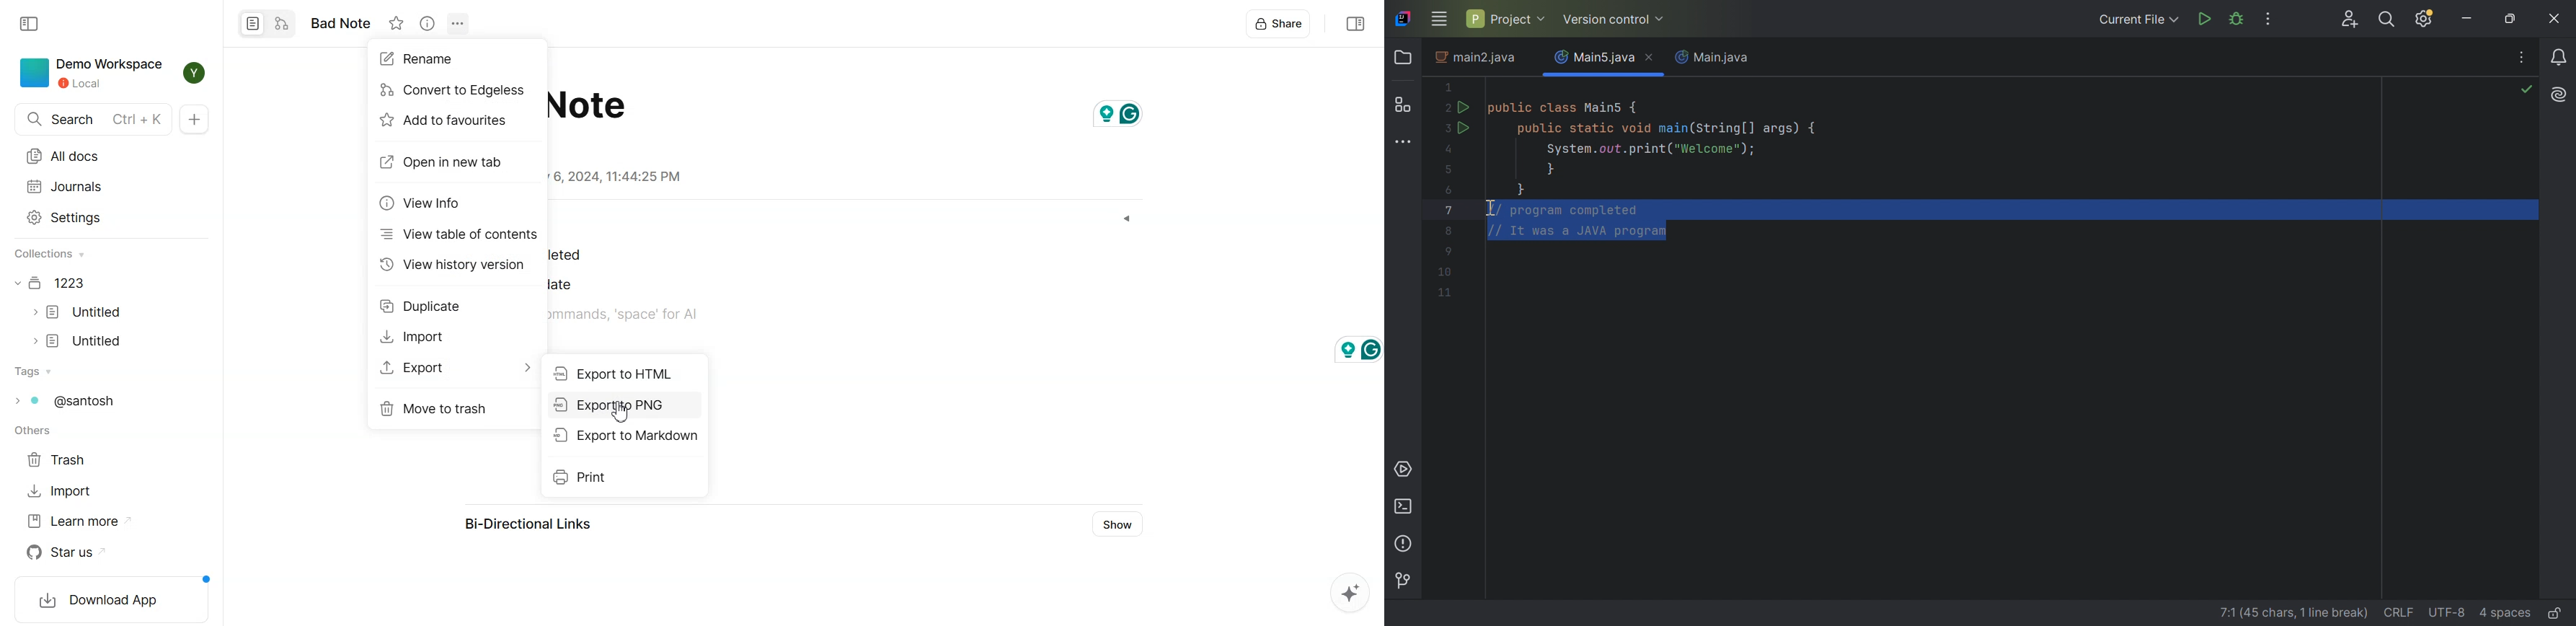  Describe the element at coordinates (451, 163) in the screenshot. I see `Open in new tab` at that location.